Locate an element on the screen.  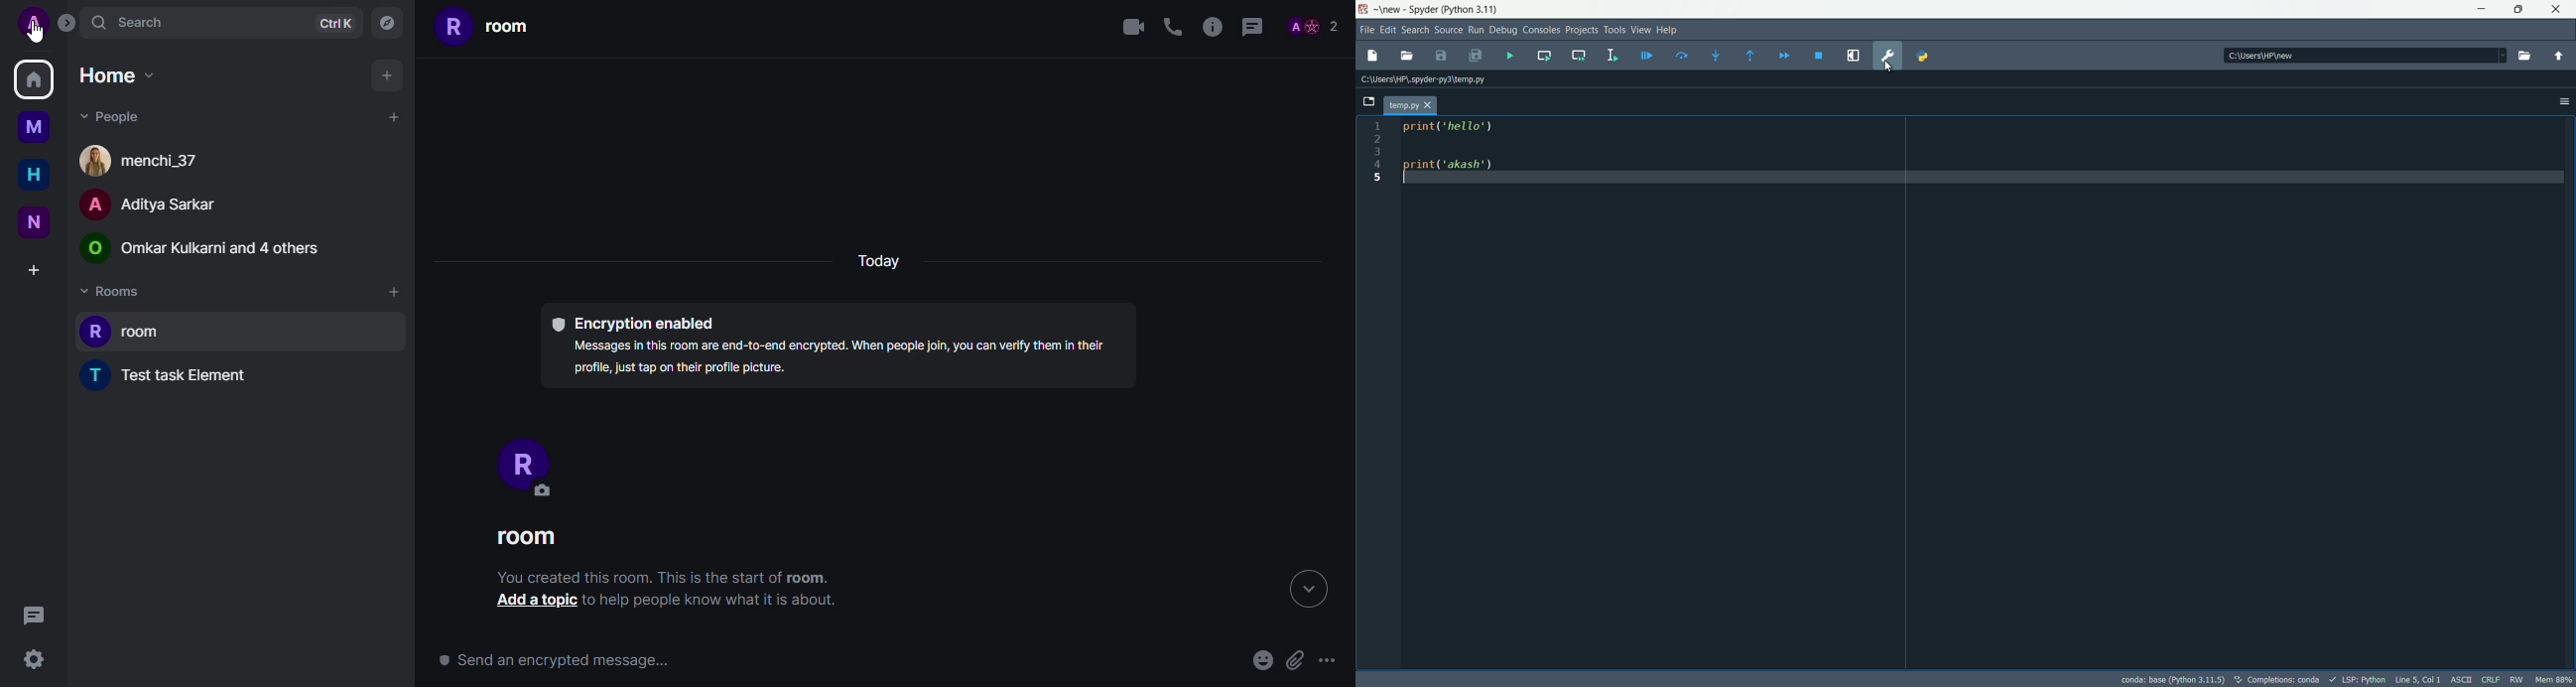
create a space is located at coordinates (33, 272).